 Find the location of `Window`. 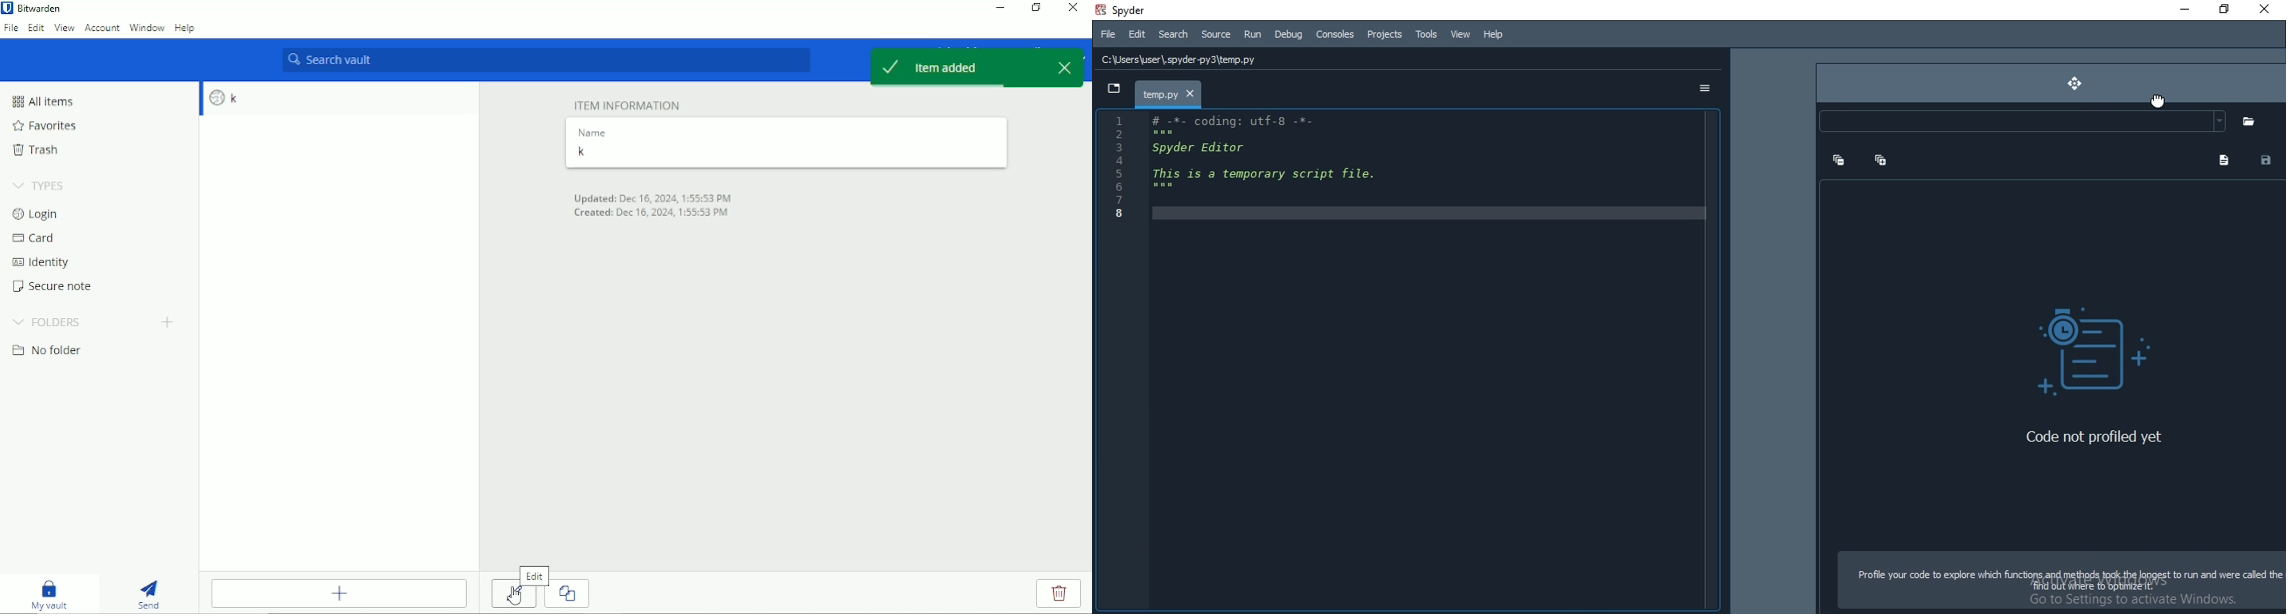

Window is located at coordinates (147, 27).